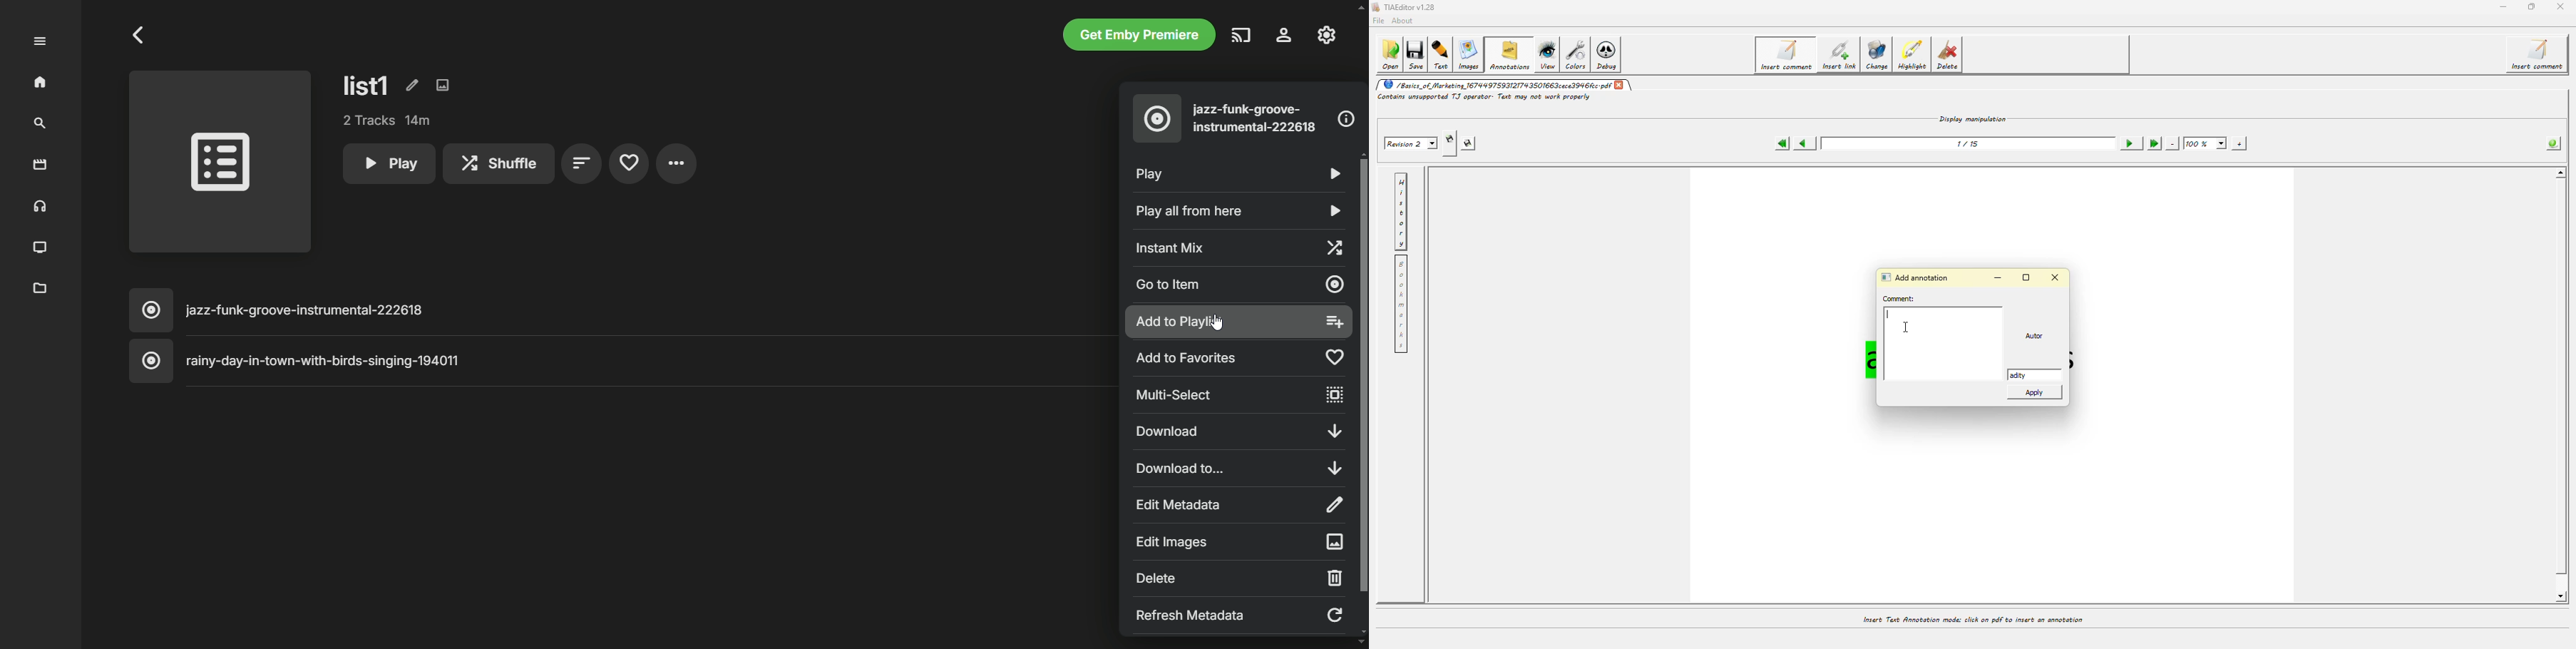 Image resolution: width=2576 pixels, height=672 pixels. What do you see at coordinates (1239, 505) in the screenshot?
I see `edit metadata` at bounding box center [1239, 505].